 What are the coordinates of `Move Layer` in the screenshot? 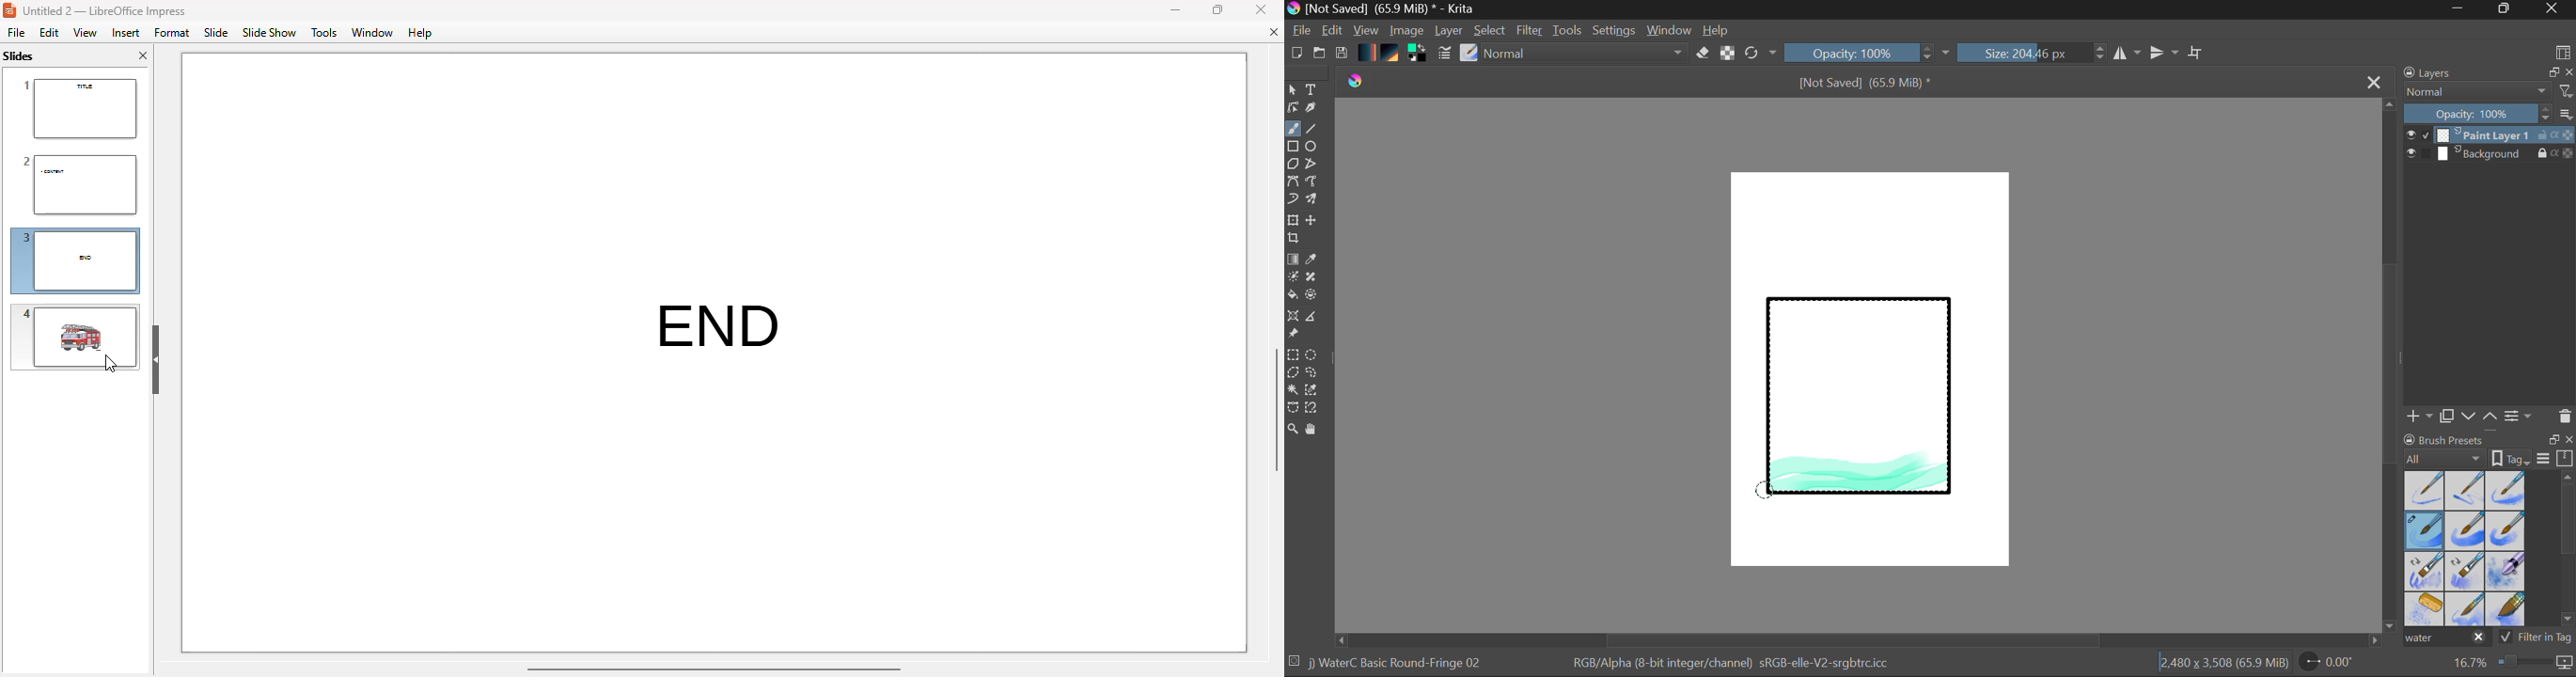 It's located at (1312, 220).